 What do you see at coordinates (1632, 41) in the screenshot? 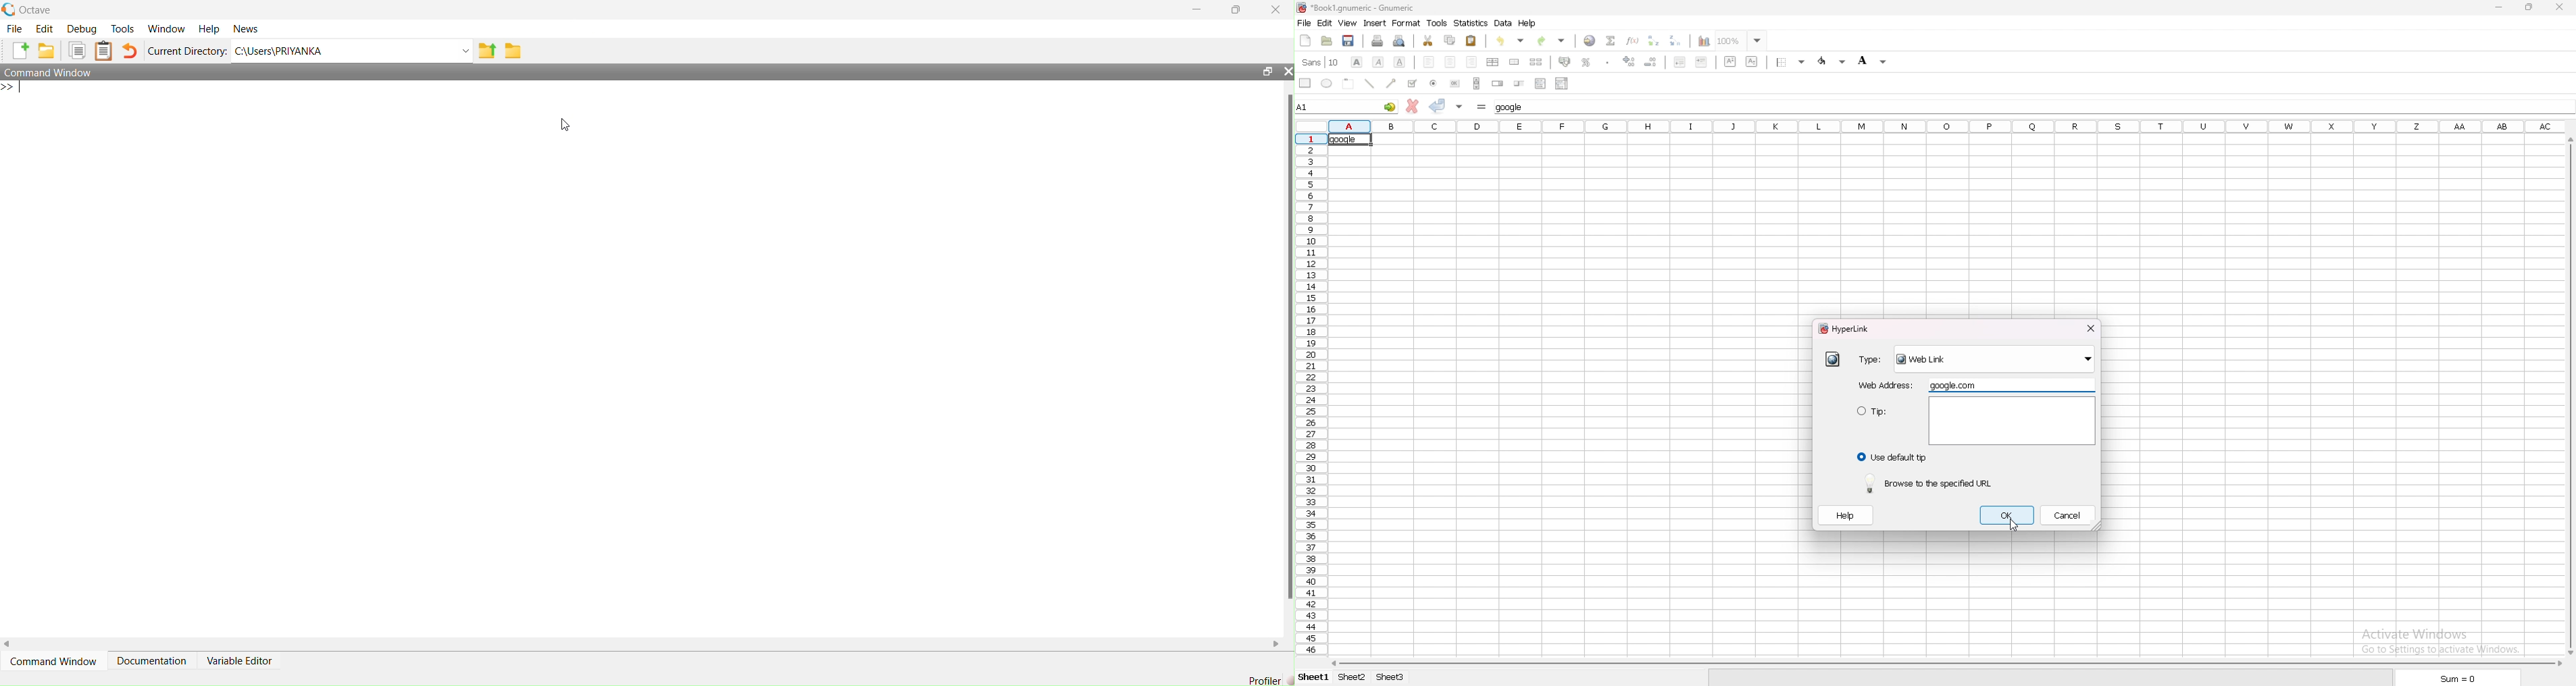
I see `function` at bounding box center [1632, 41].